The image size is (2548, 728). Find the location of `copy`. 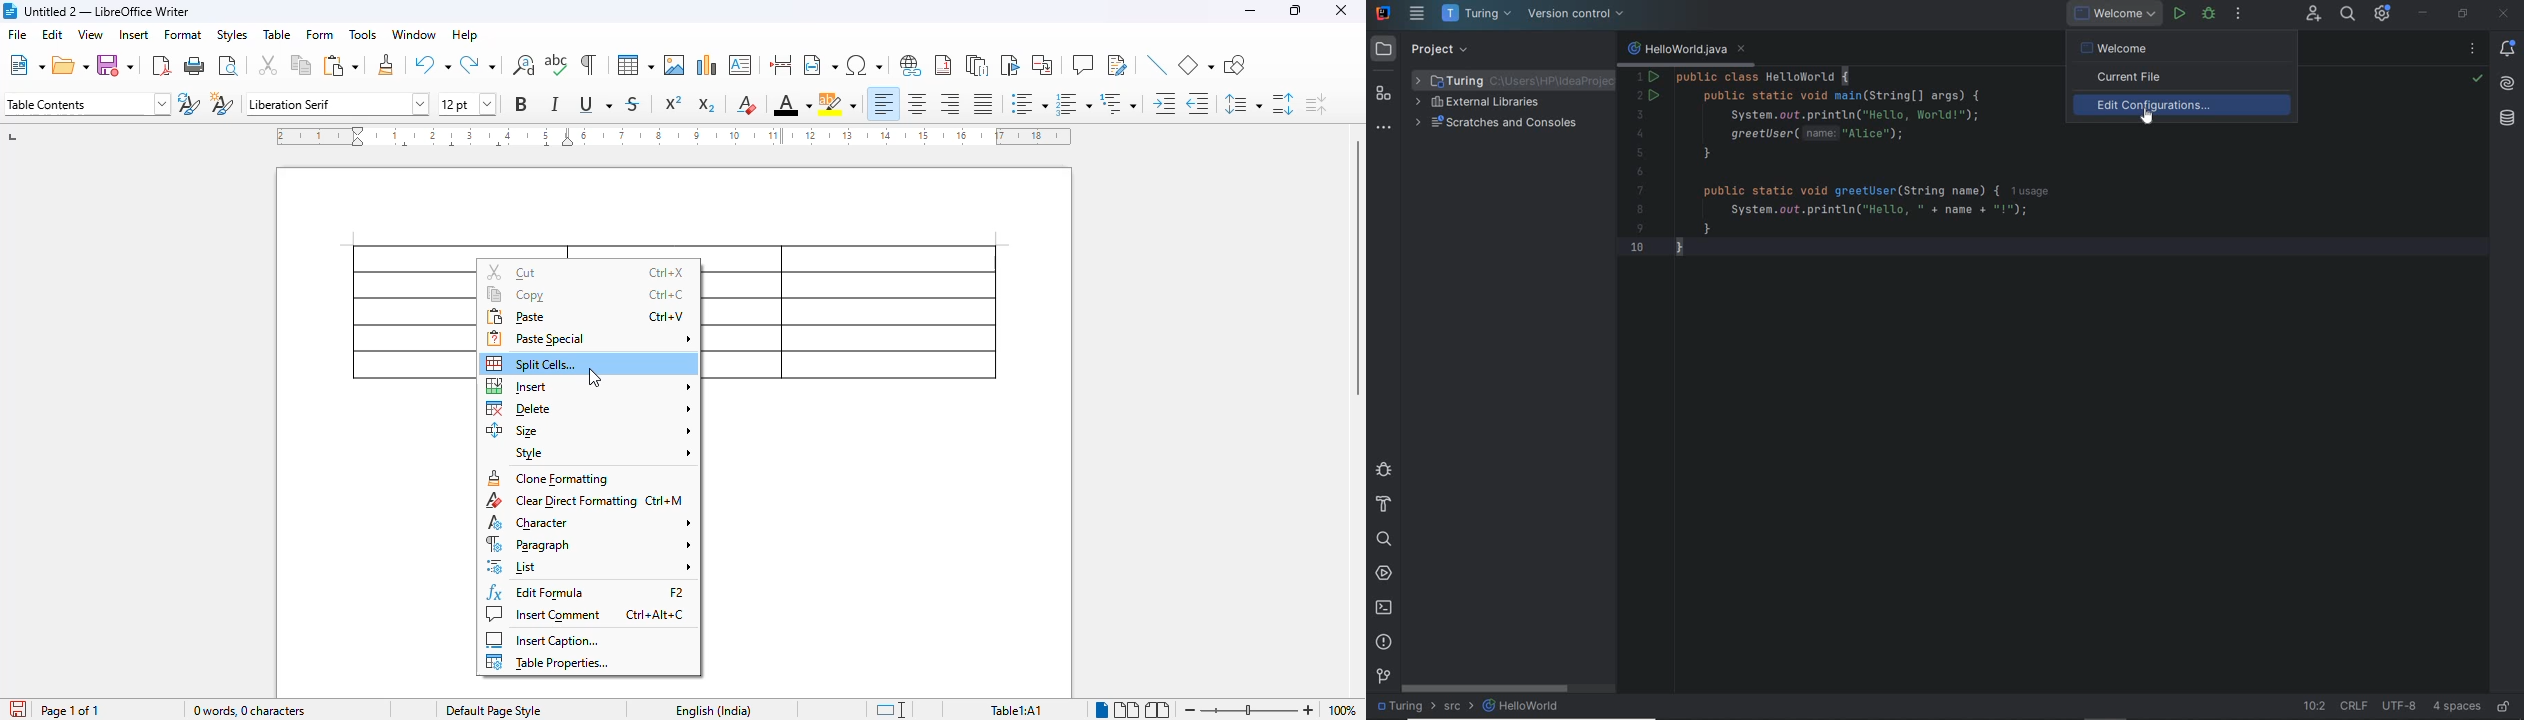

copy is located at coordinates (517, 294).